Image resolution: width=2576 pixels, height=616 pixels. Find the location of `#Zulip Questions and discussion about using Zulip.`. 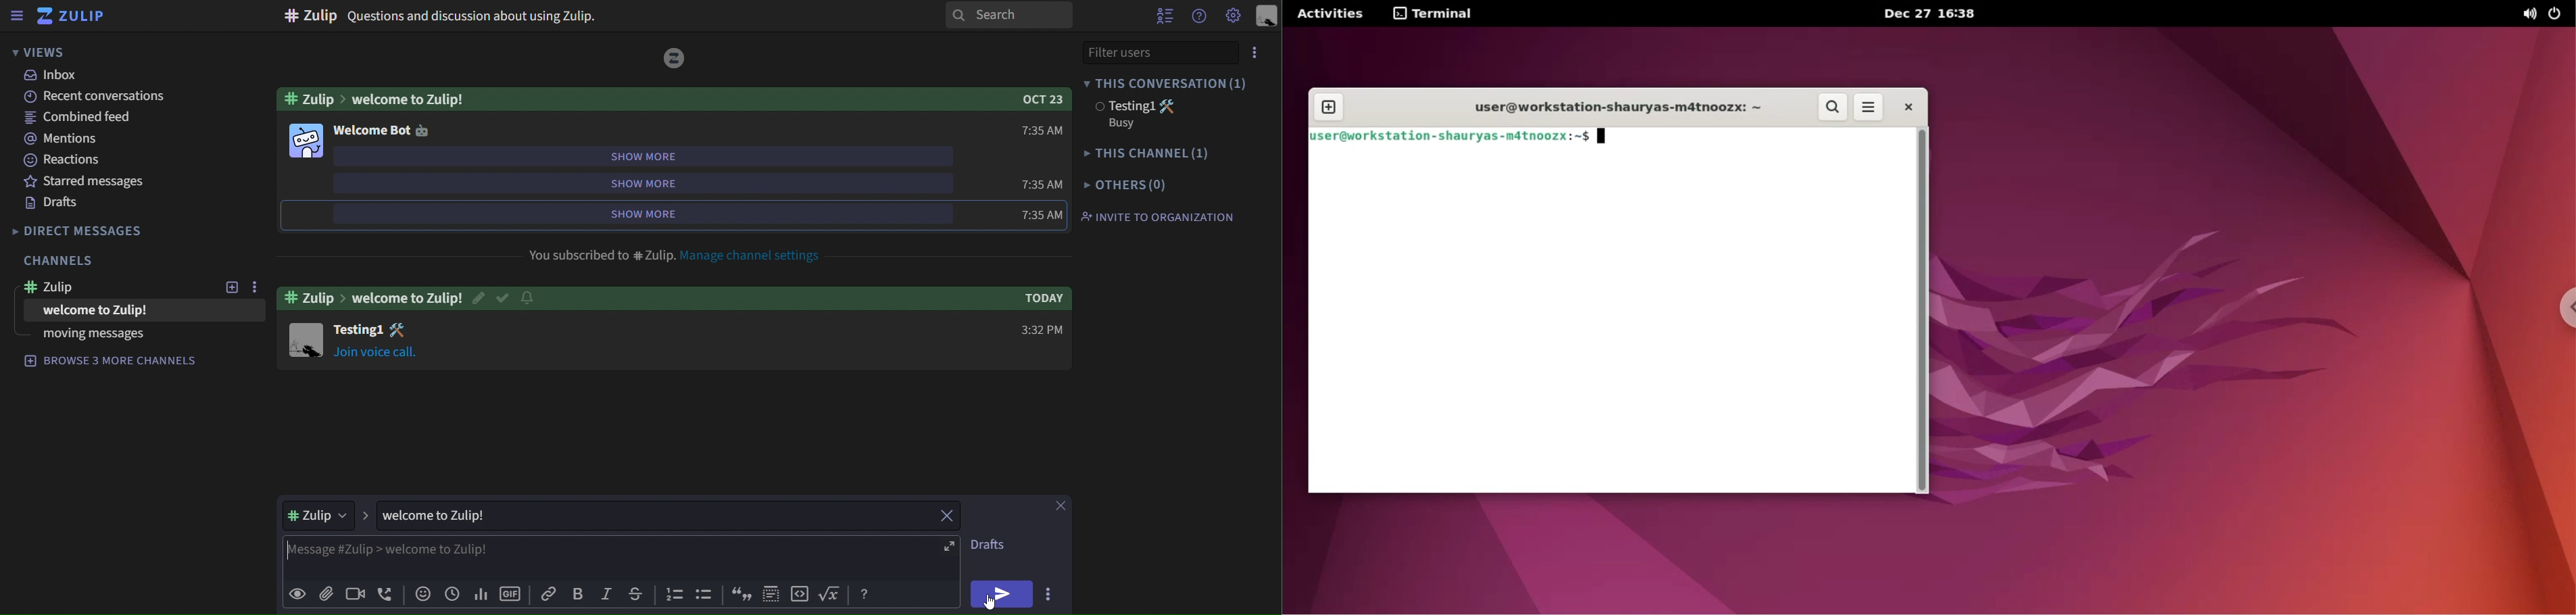

#Zulip Questions and discussion about using Zulip. is located at coordinates (443, 17).